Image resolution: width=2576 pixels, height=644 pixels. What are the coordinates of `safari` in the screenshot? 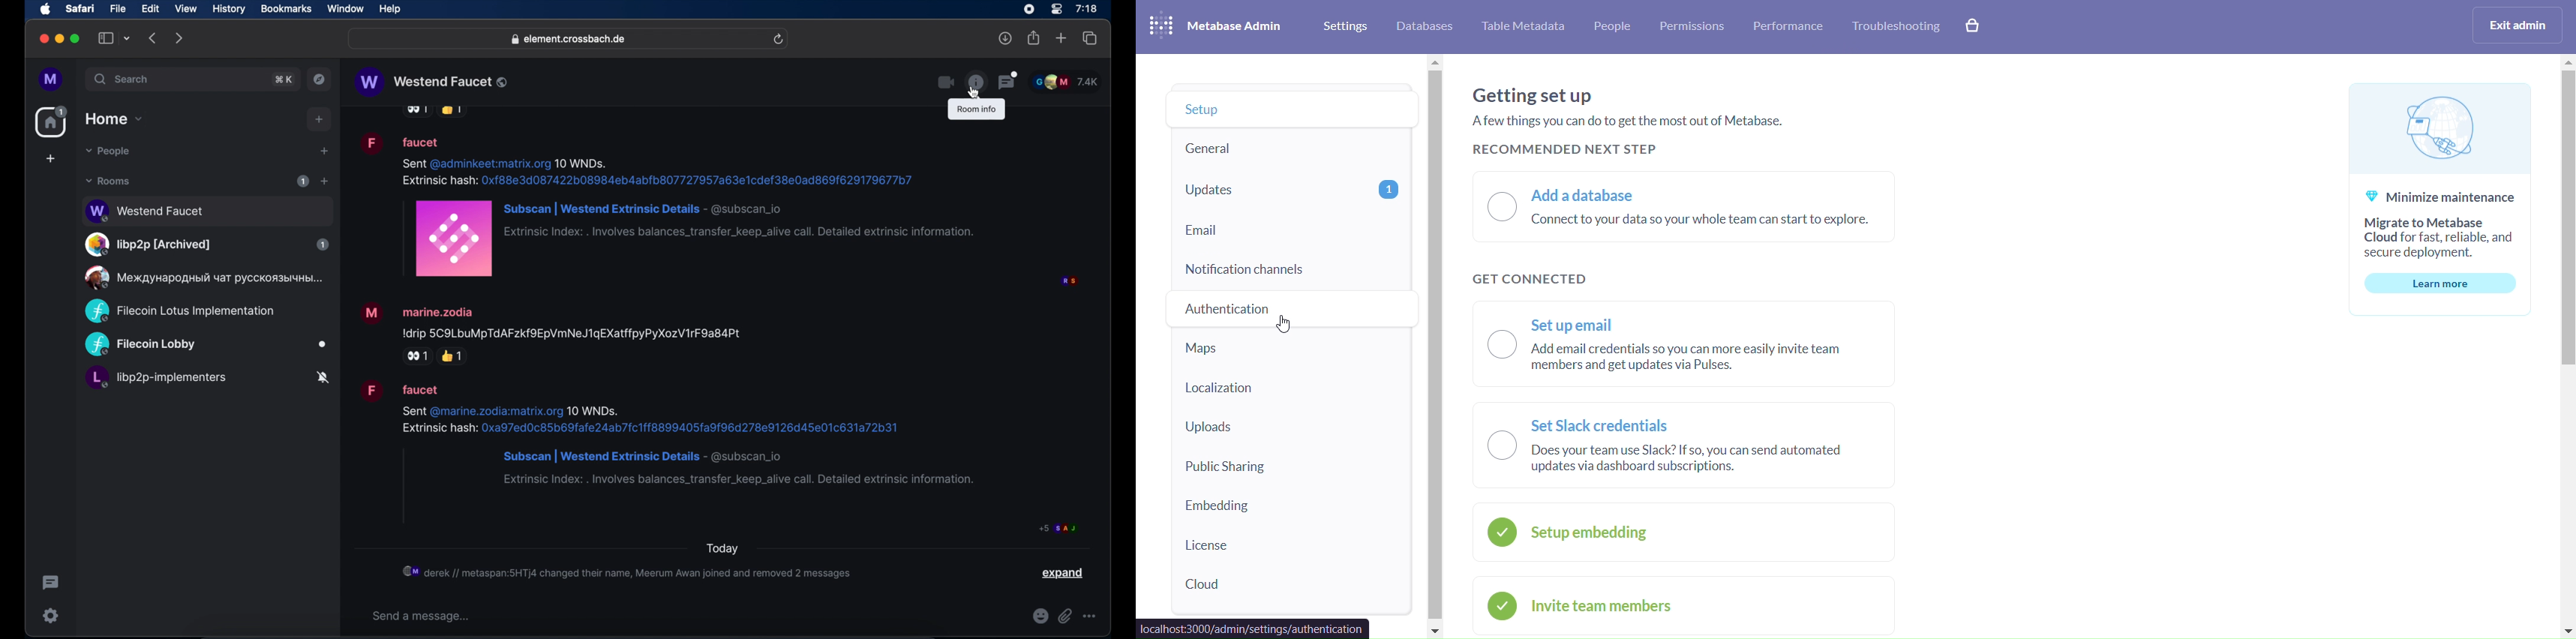 It's located at (79, 8).